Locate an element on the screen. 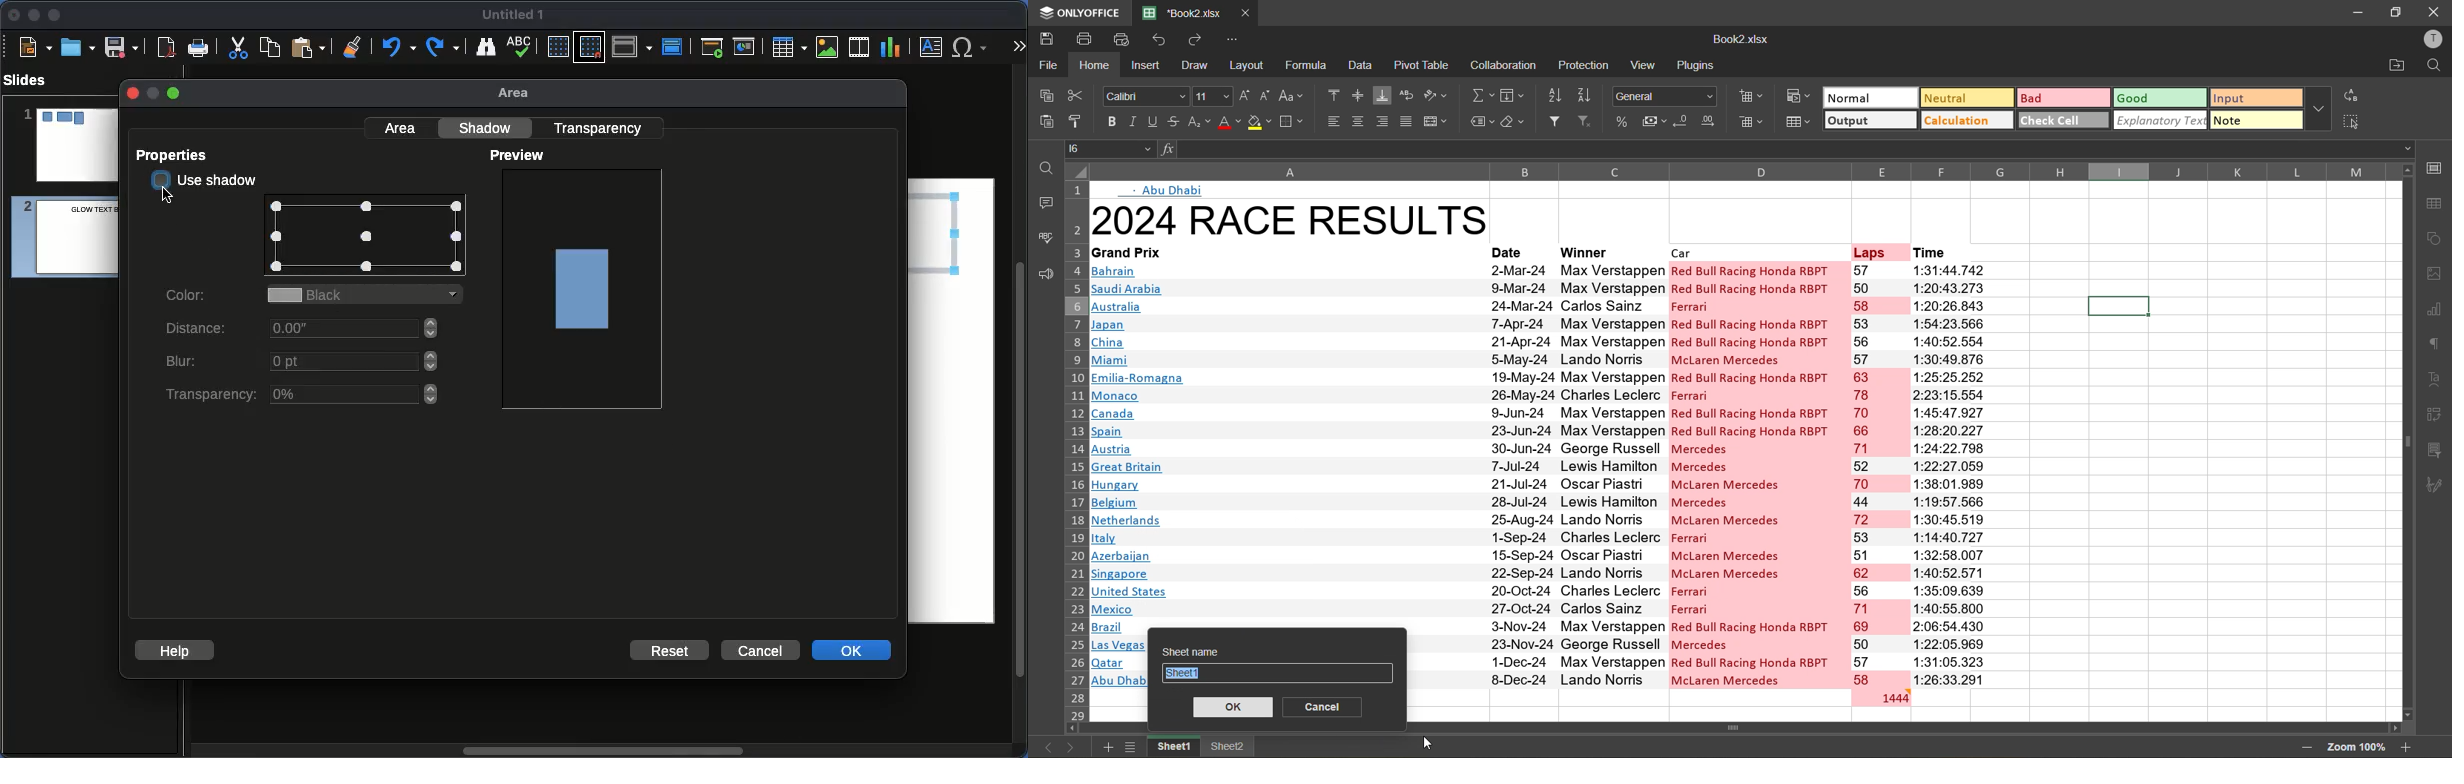  Name is located at coordinates (514, 15).